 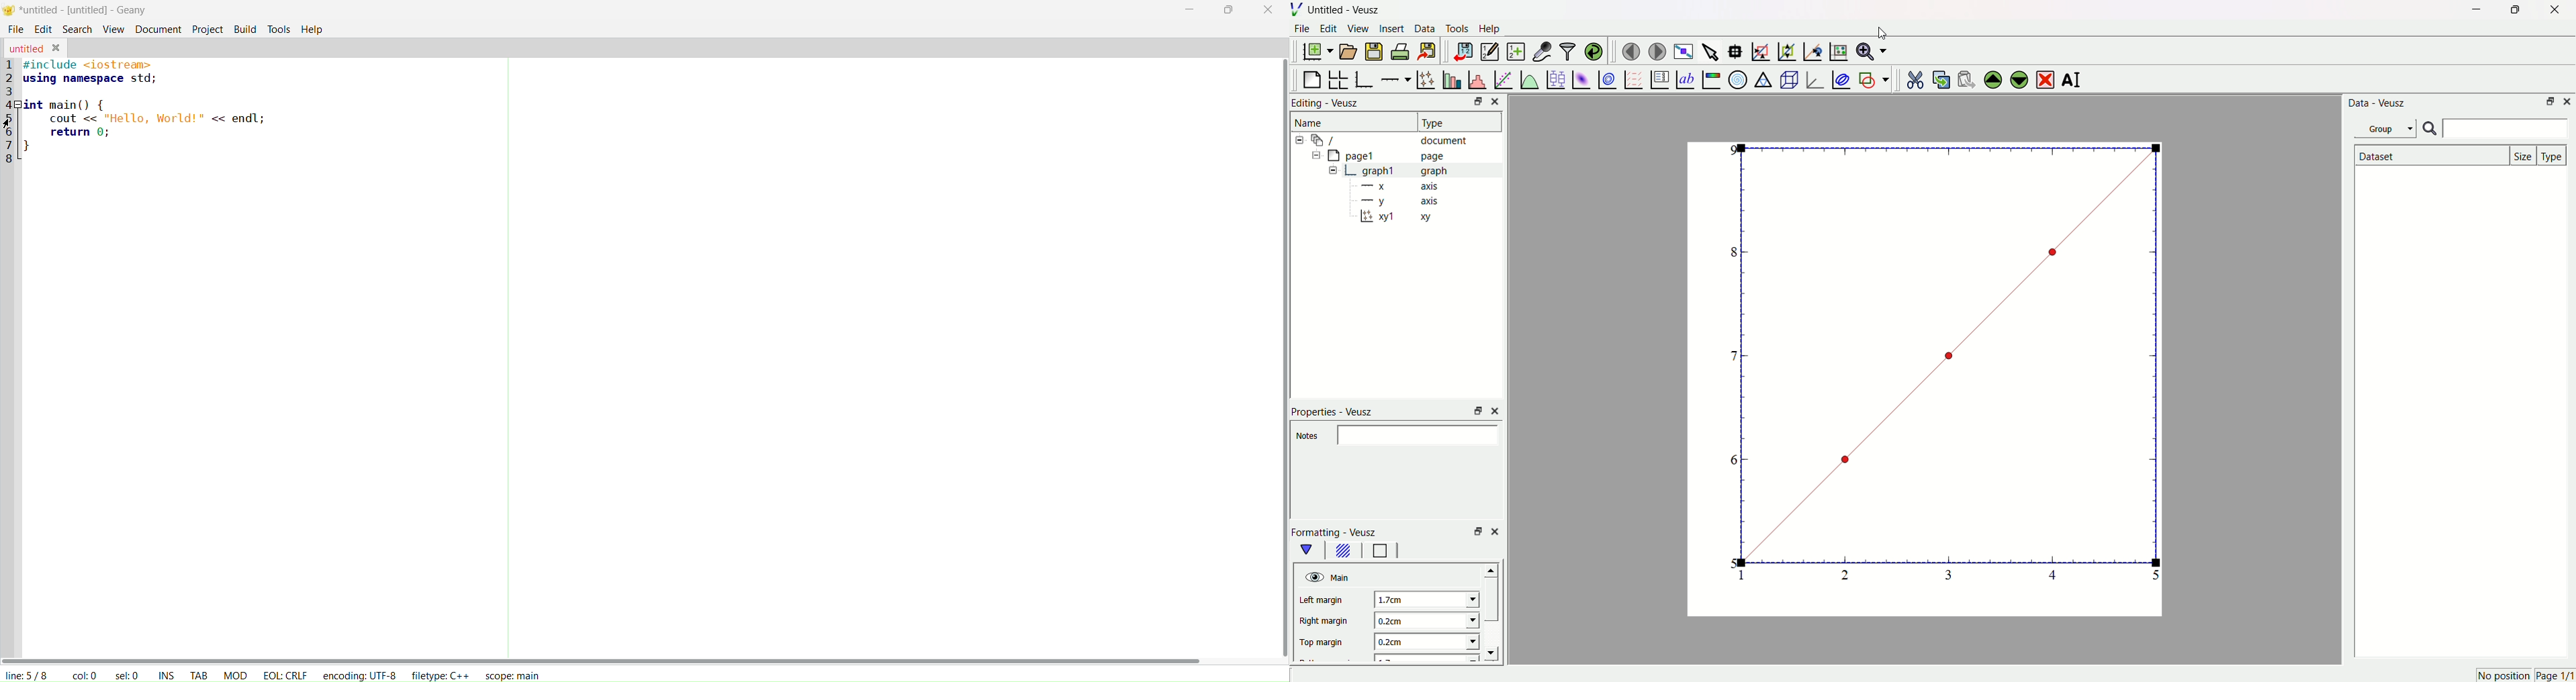 I want to click on add a shape , so click(x=1873, y=79).